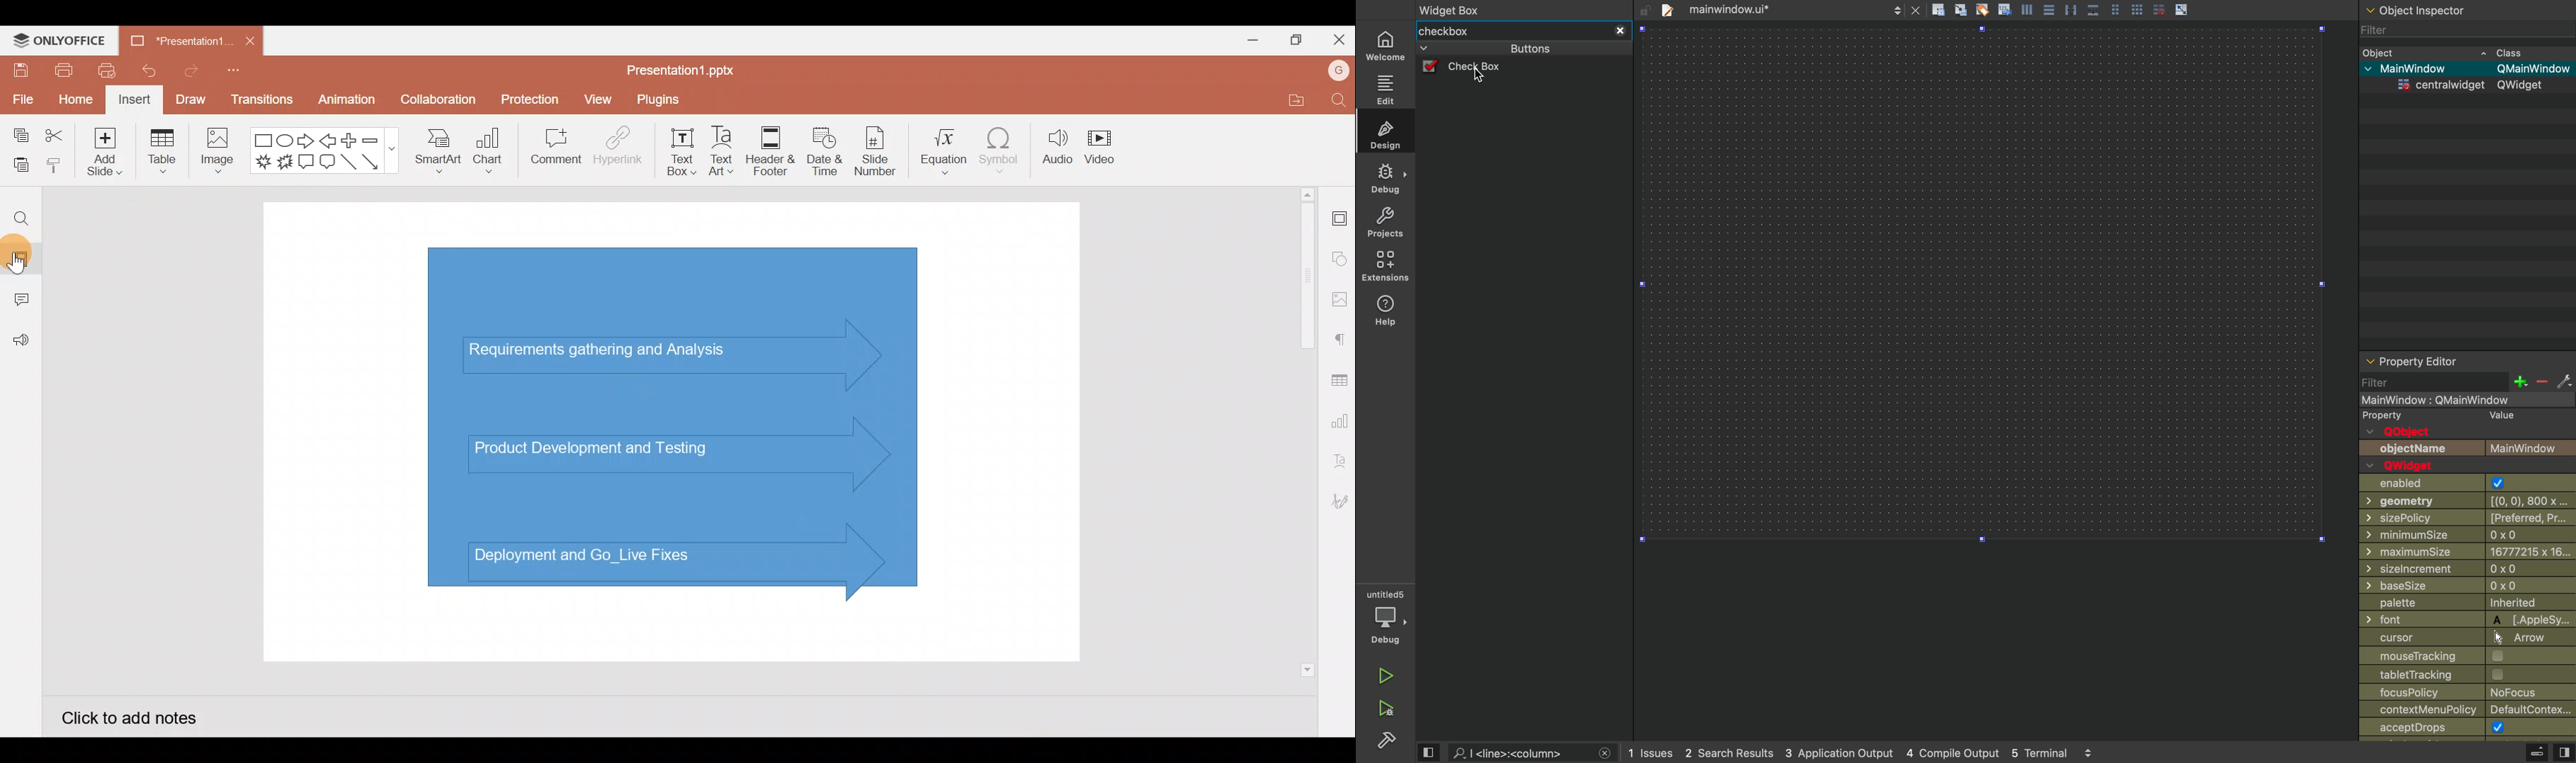  I want to click on Table settings, so click(1340, 380).